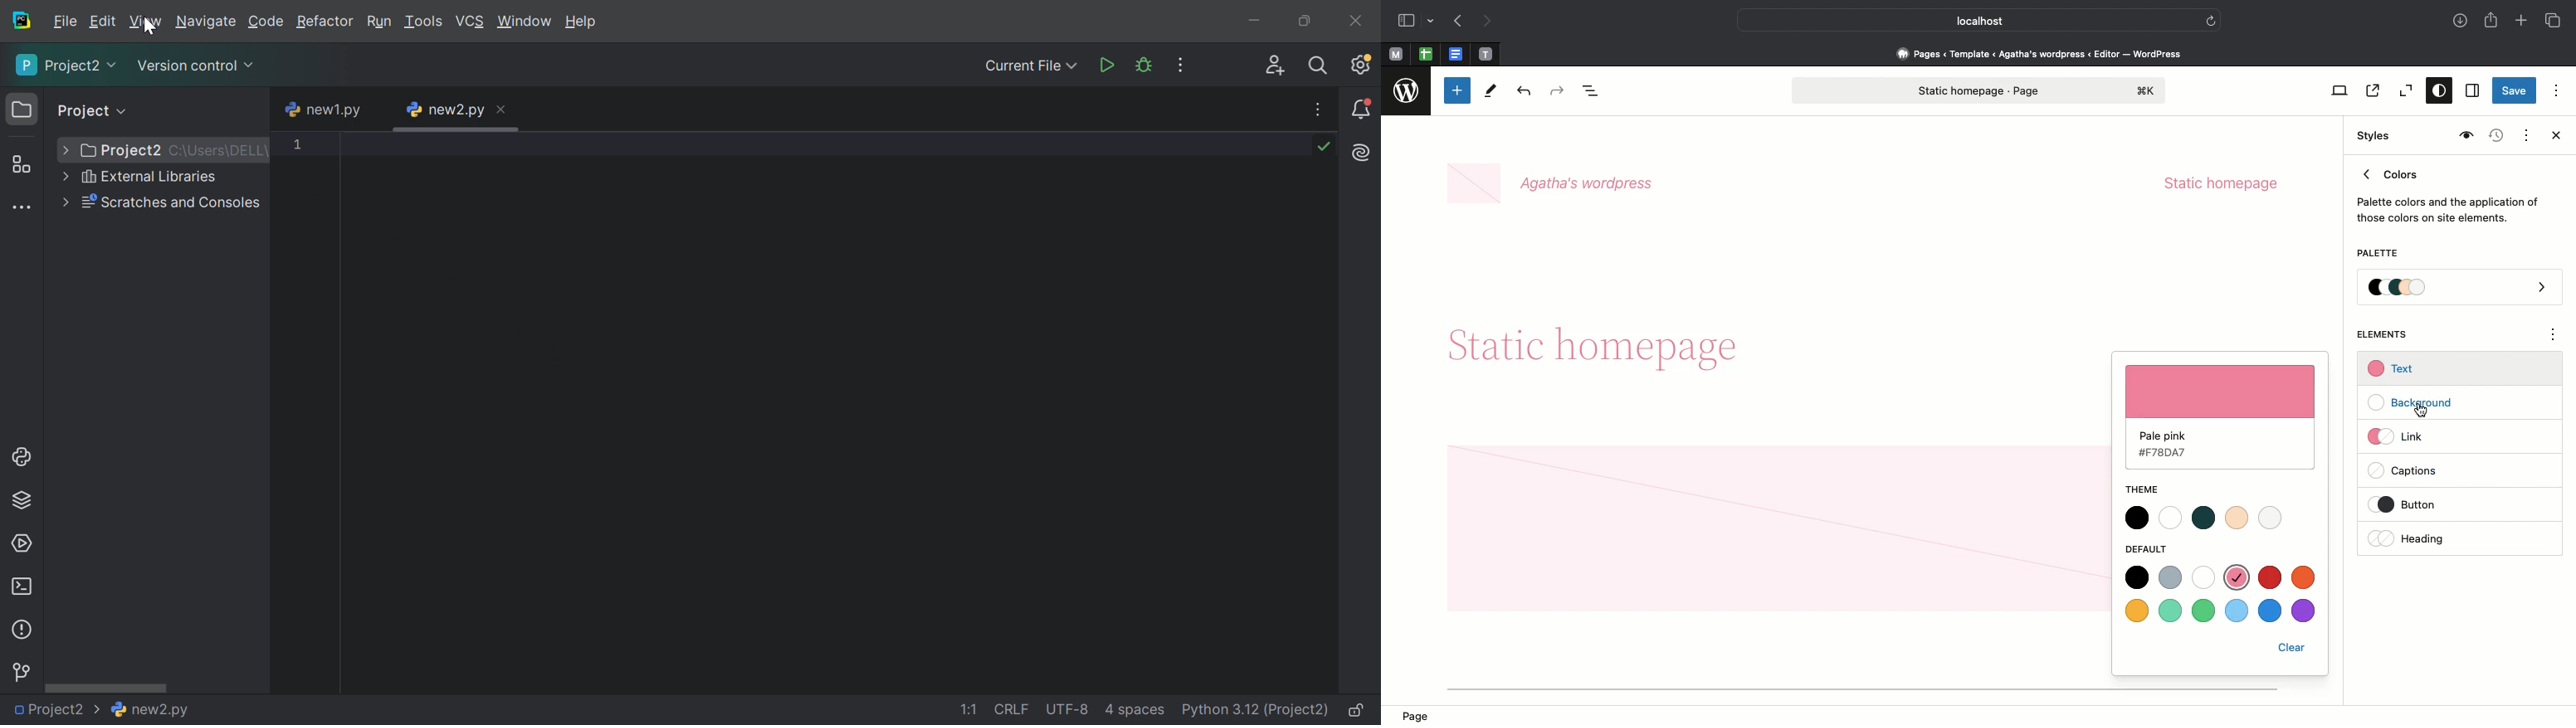 Image resolution: width=2576 pixels, height=728 pixels. Describe the element at coordinates (1421, 715) in the screenshot. I see `Page` at that location.